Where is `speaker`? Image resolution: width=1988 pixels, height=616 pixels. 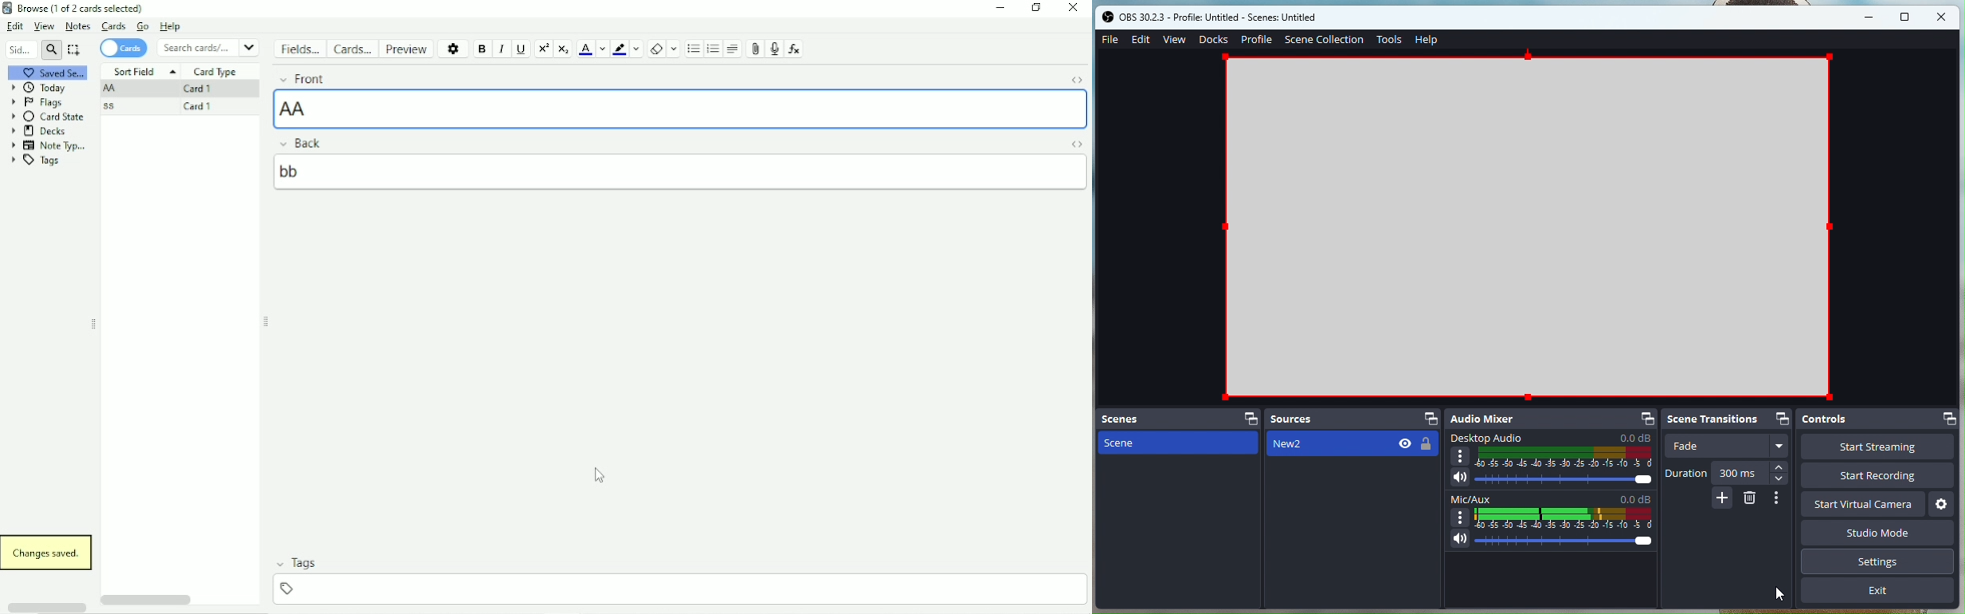
speaker is located at coordinates (1460, 476).